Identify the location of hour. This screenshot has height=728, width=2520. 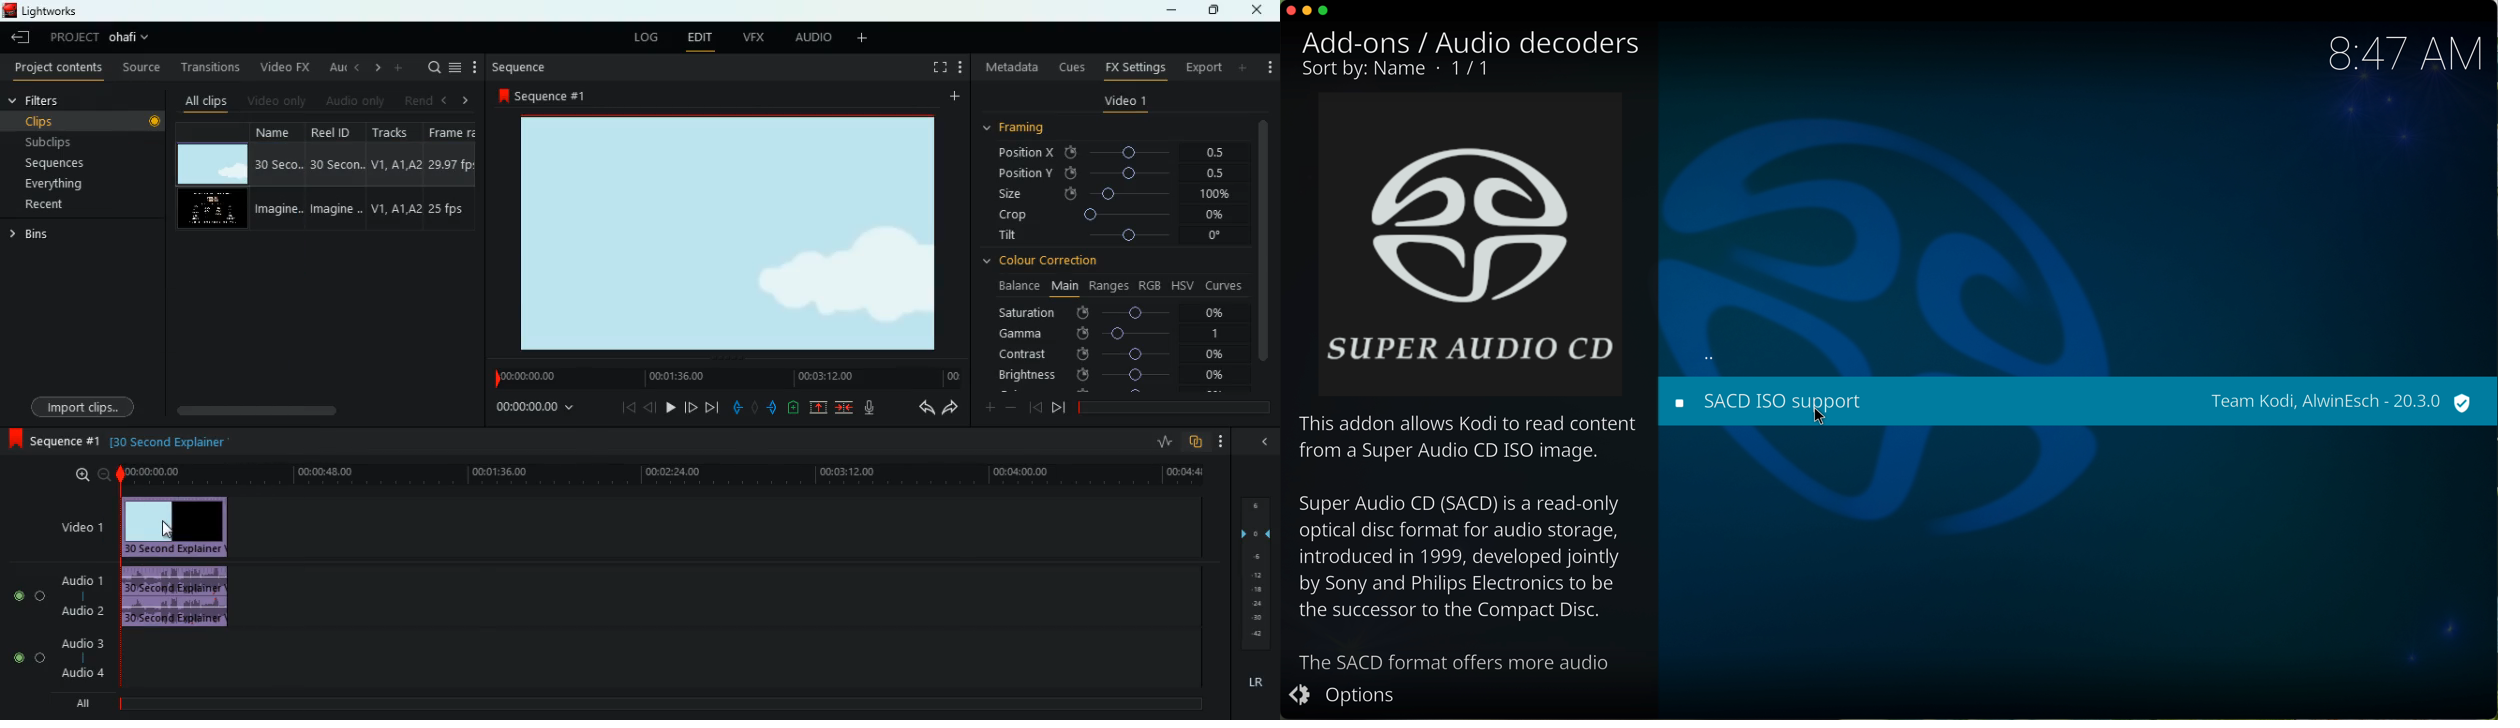
(2405, 52).